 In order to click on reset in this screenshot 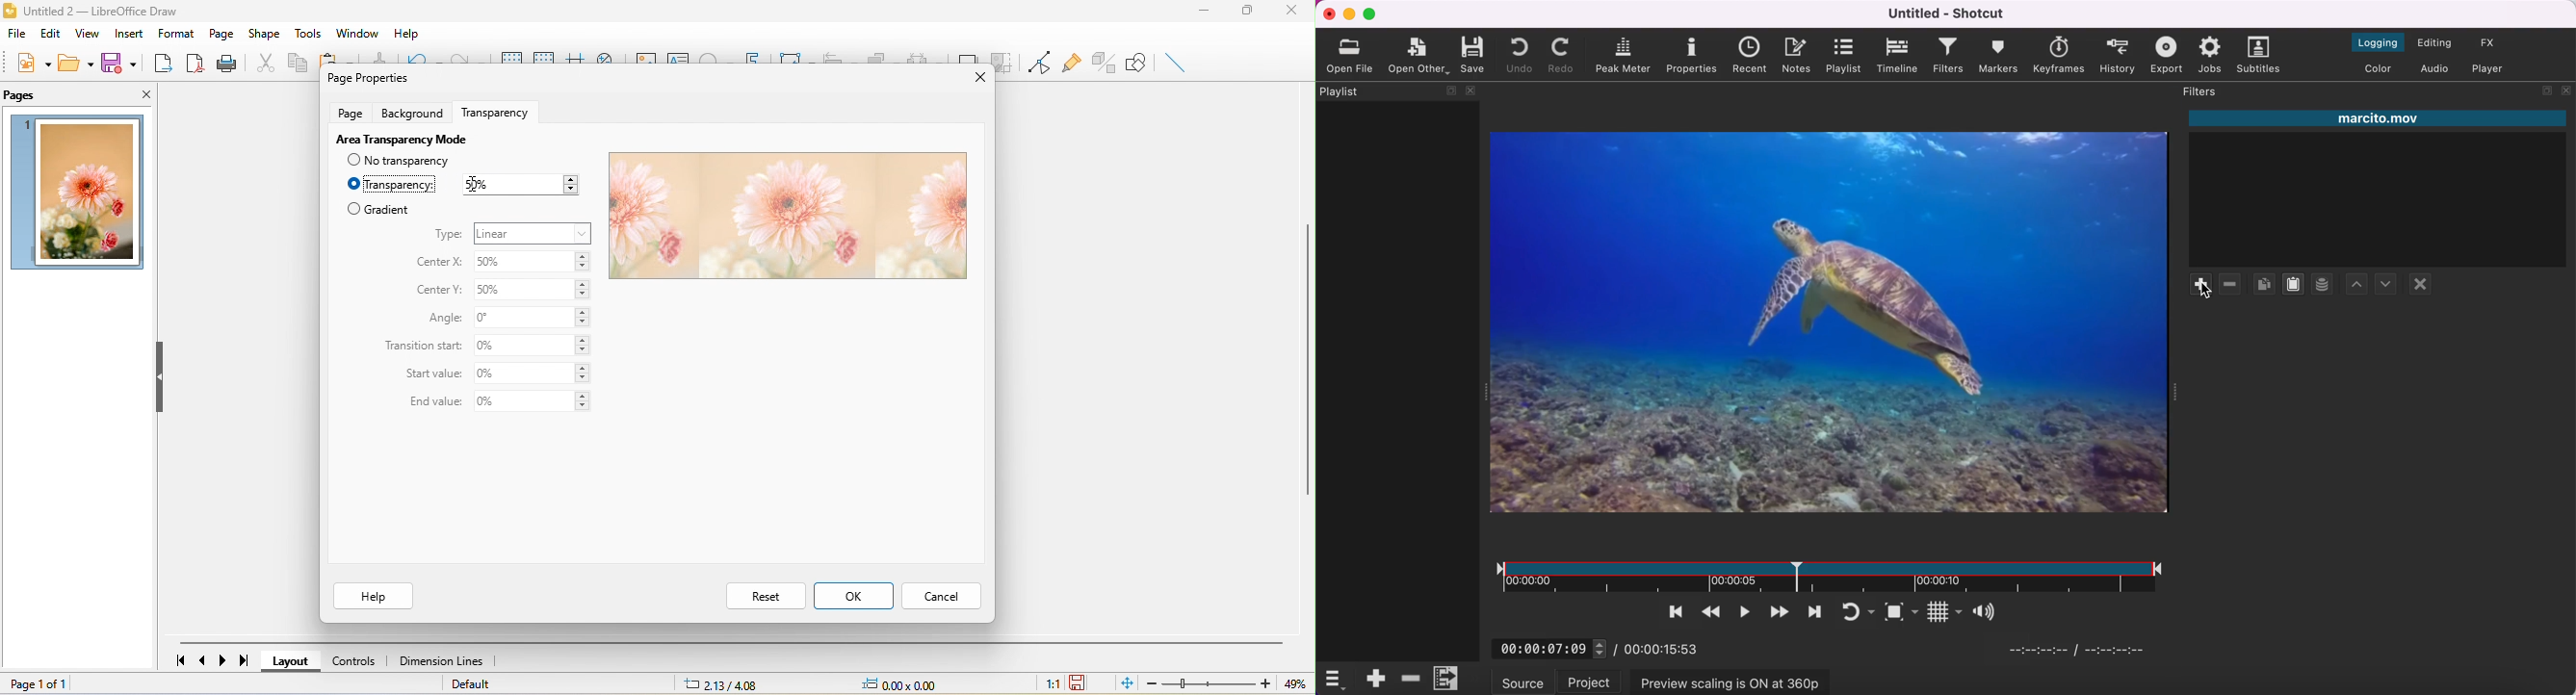, I will do `click(765, 595)`.